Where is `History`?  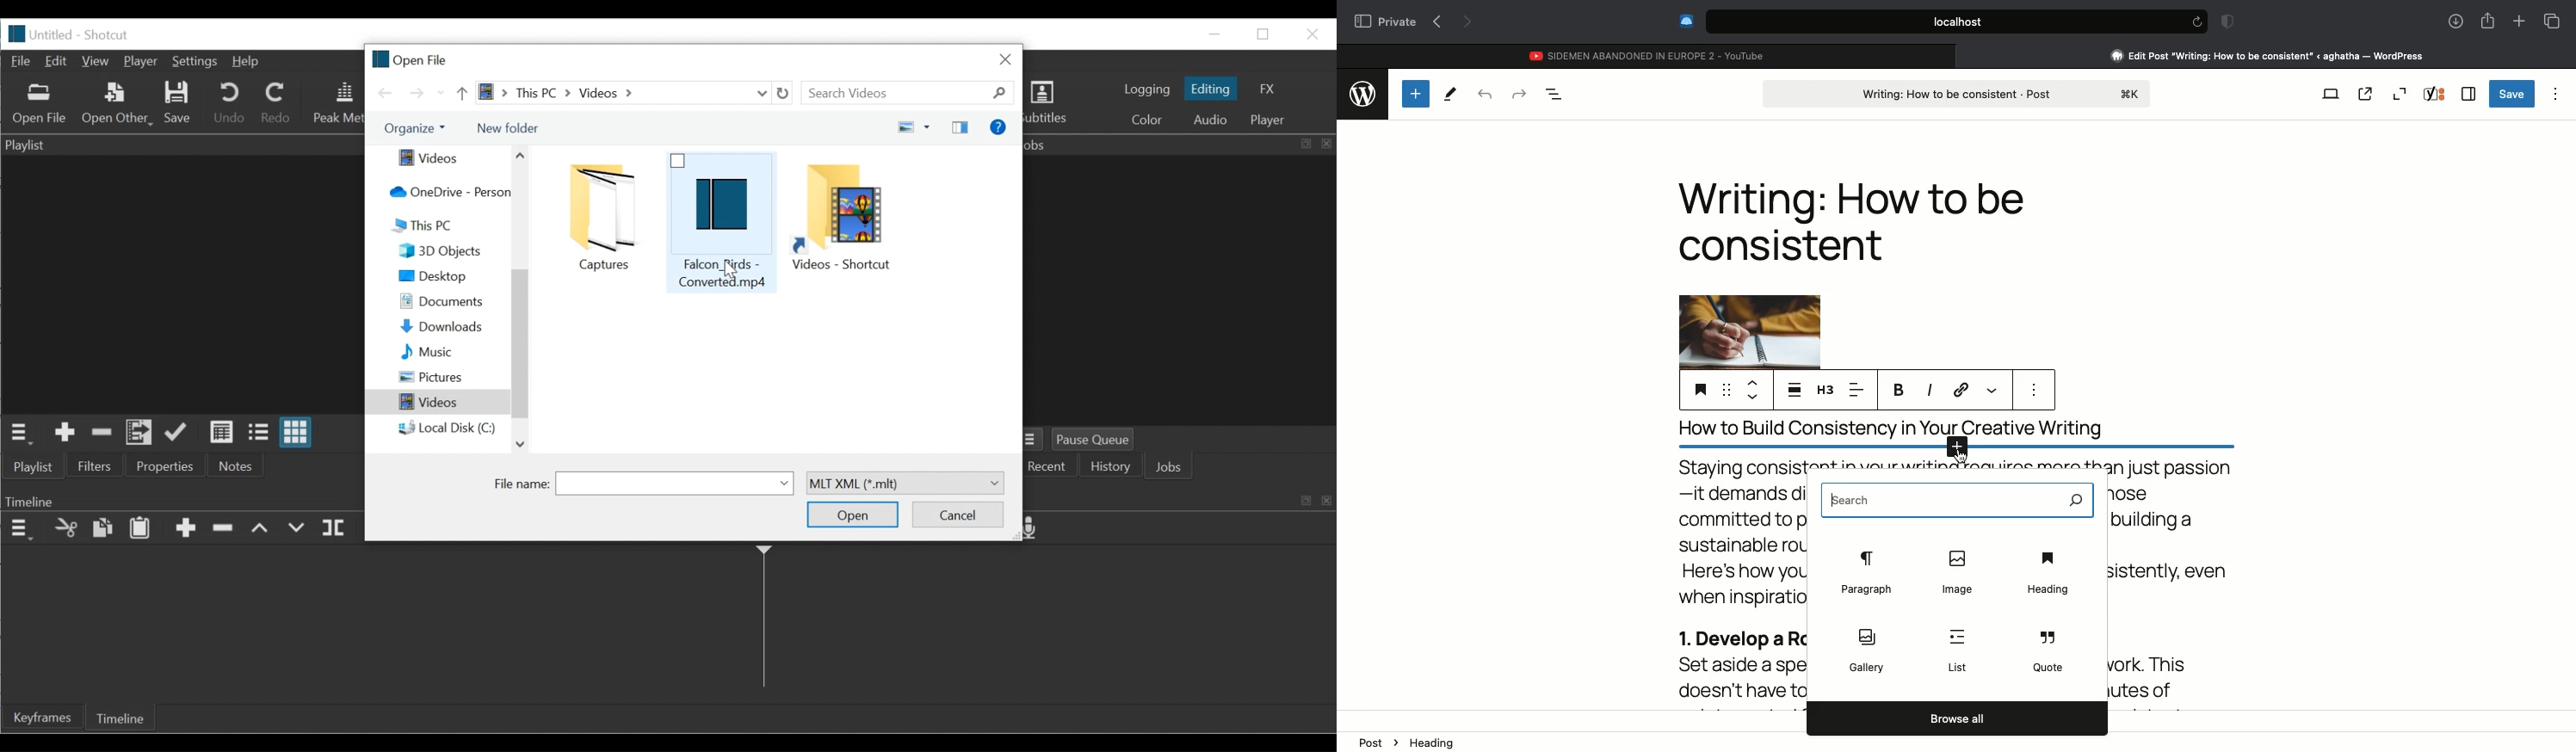
History is located at coordinates (1113, 468).